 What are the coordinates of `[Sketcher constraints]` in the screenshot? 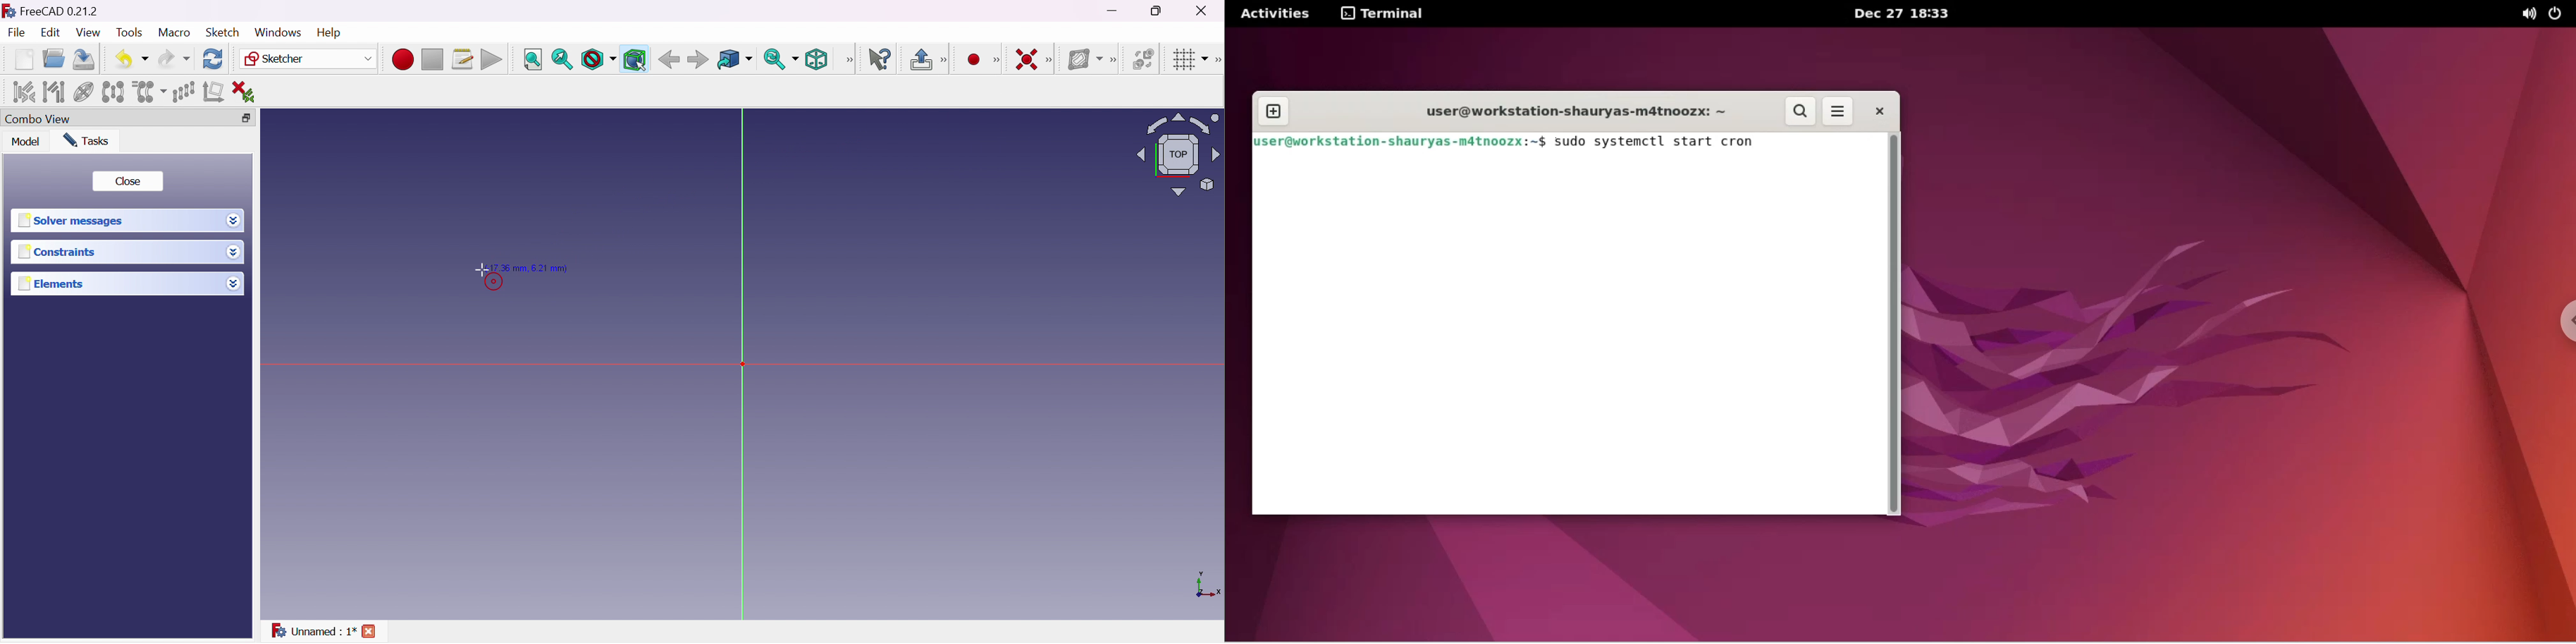 It's located at (1051, 59).